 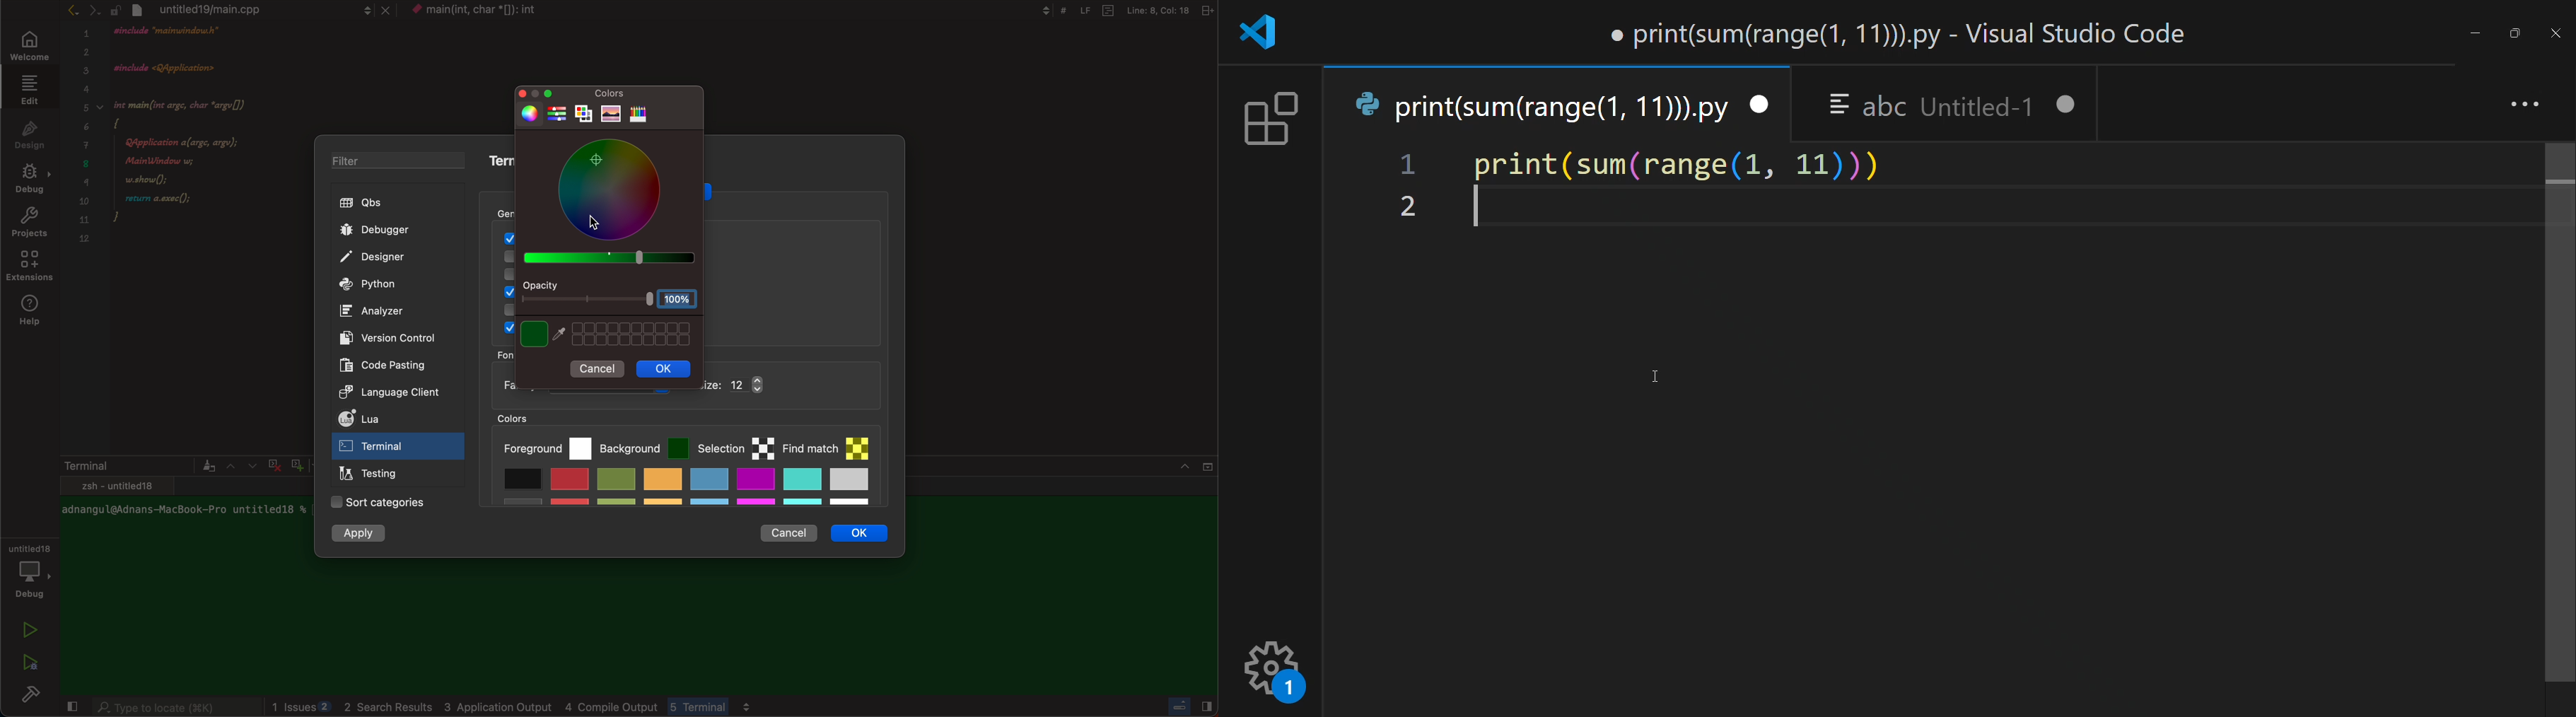 I want to click on build, so click(x=34, y=697).